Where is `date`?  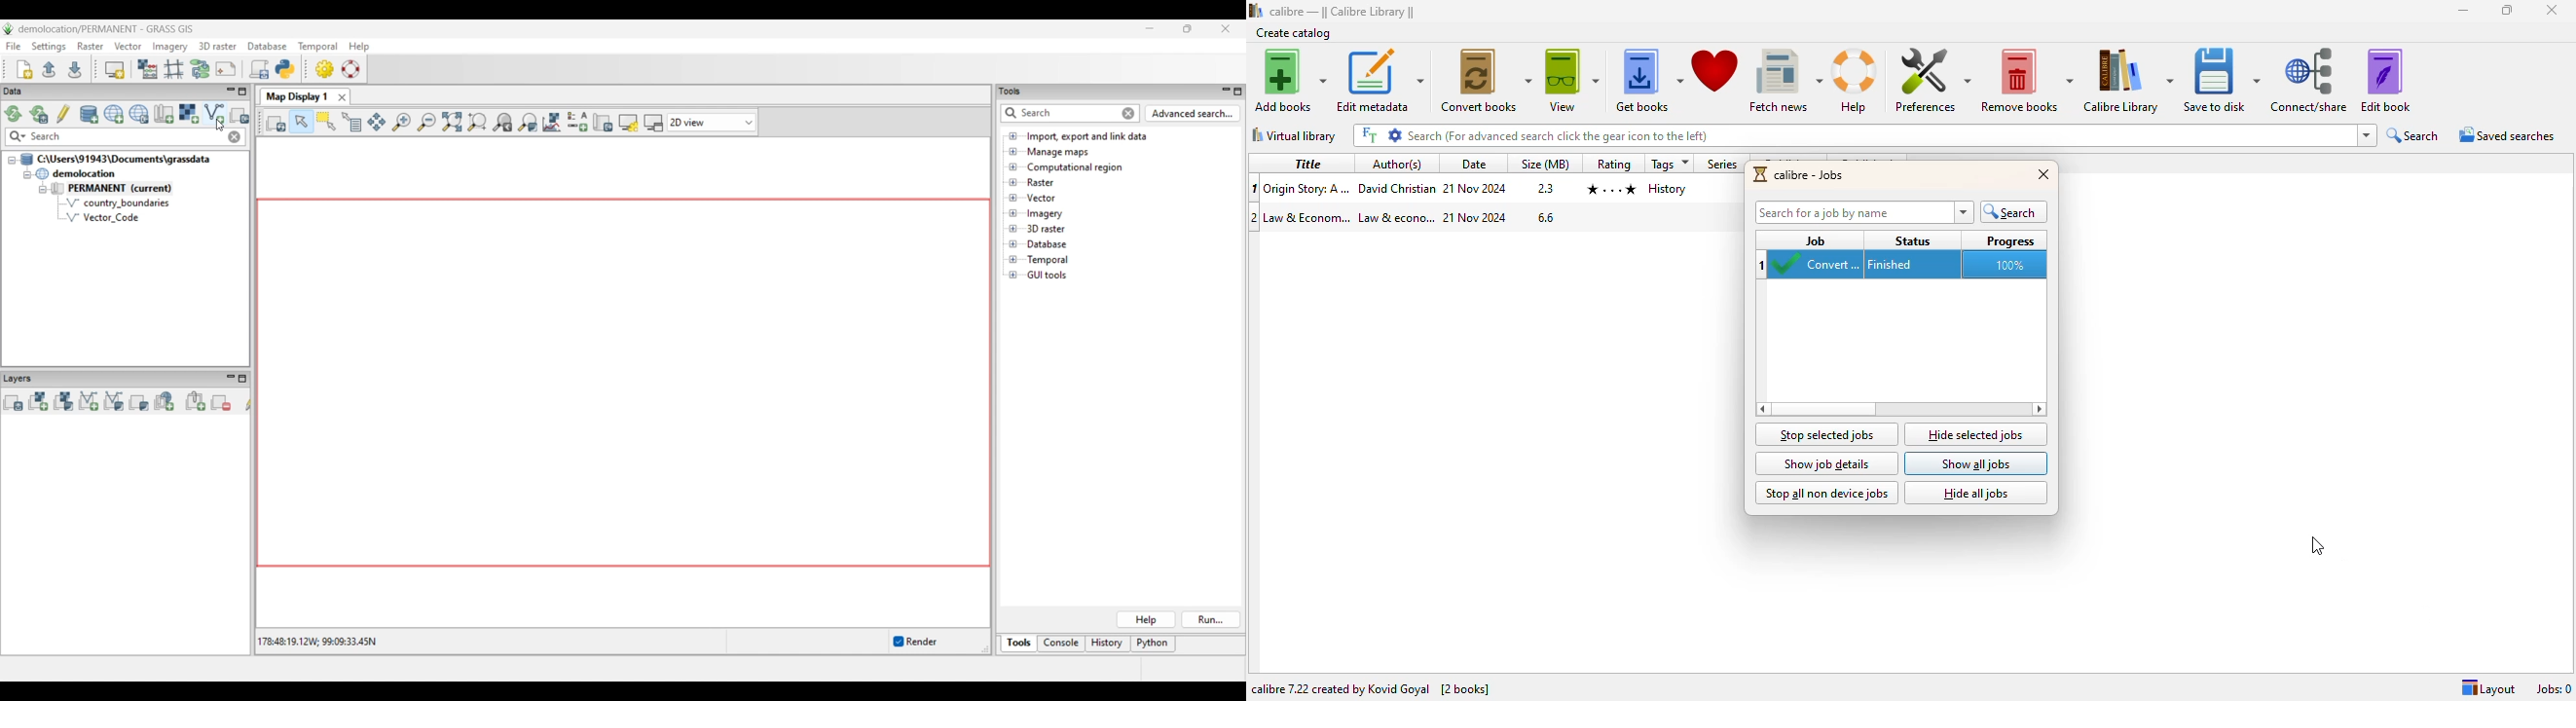
date is located at coordinates (1476, 217).